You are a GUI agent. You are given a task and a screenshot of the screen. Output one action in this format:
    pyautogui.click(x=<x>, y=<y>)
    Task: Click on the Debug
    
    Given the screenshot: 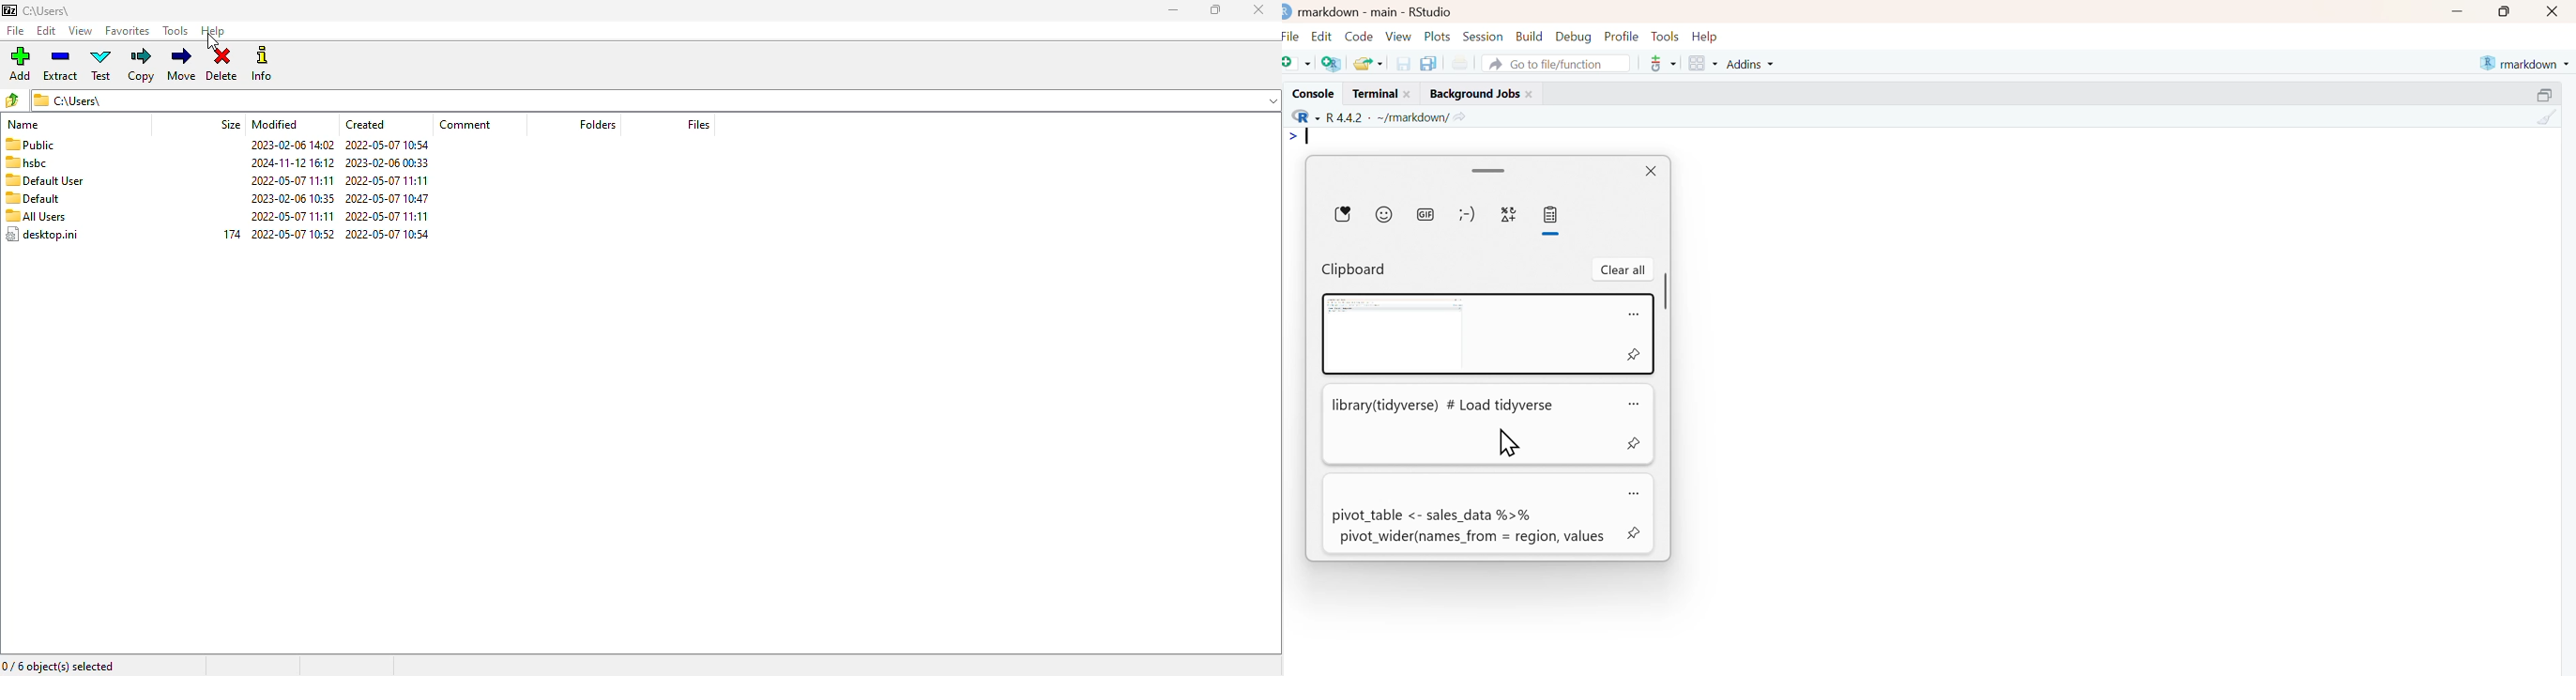 What is the action you would take?
    pyautogui.click(x=1574, y=35)
    